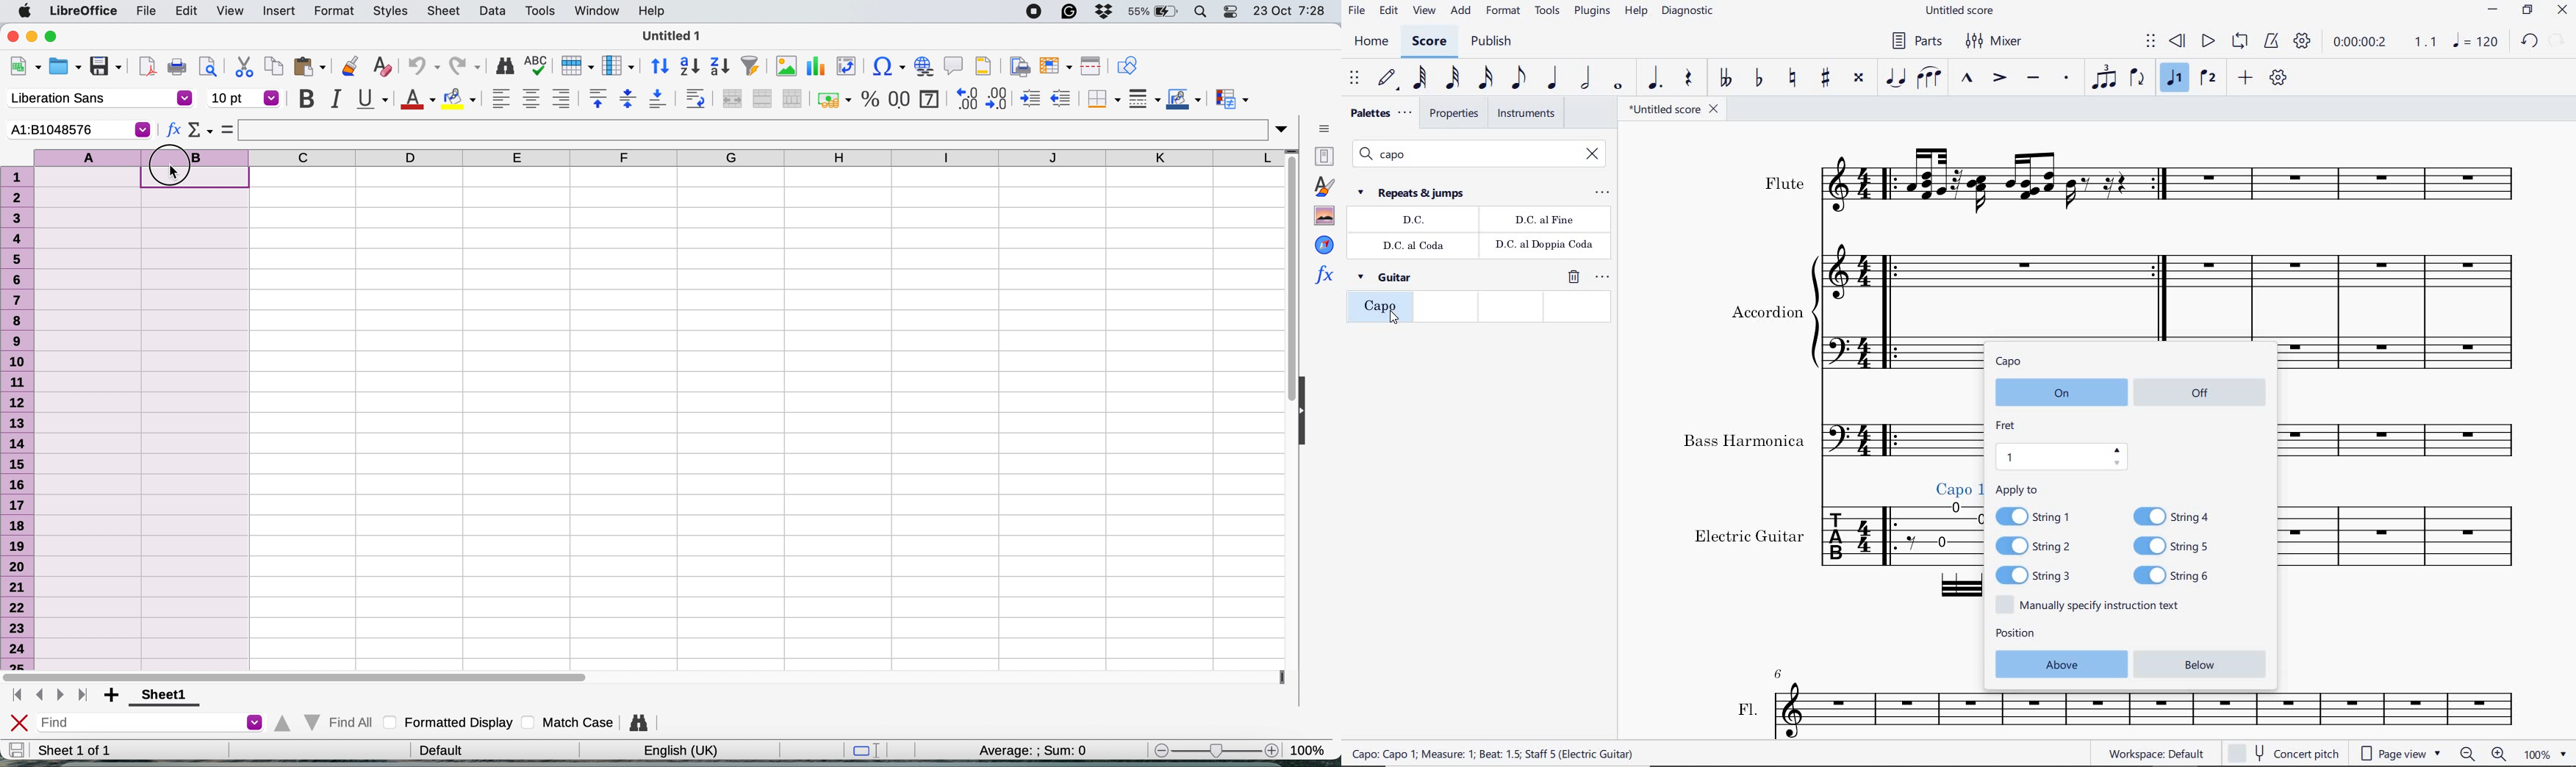 The image size is (2576, 784). What do you see at coordinates (1997, 77) in the screenshot?
I see `accent` at bounding box center [1997, 77].